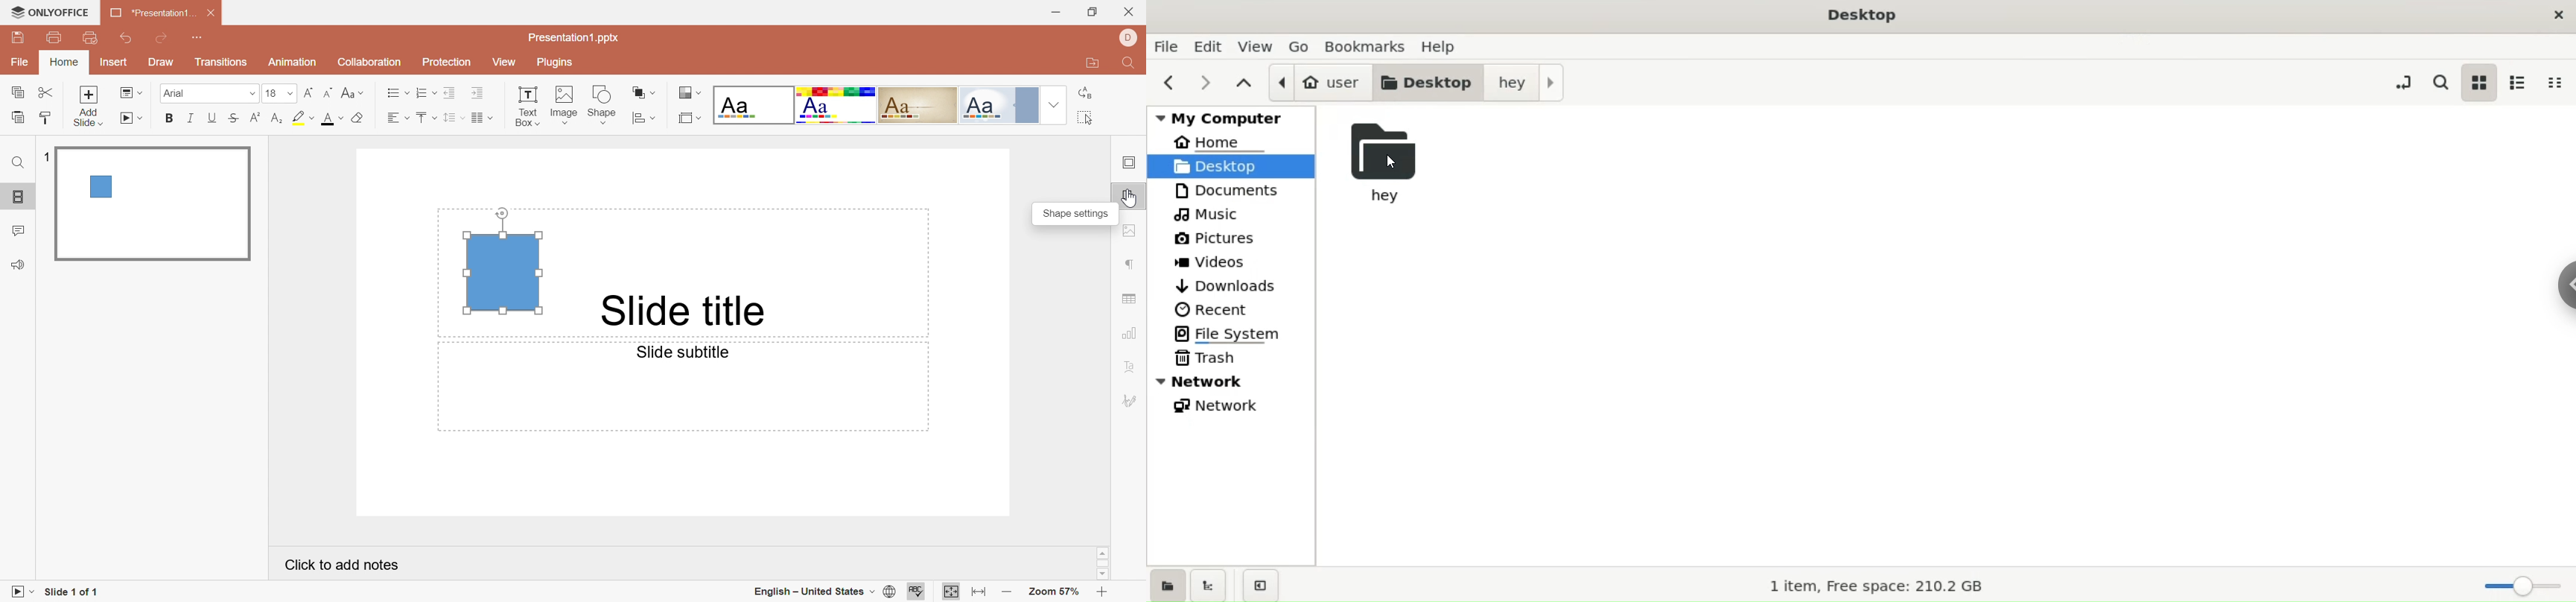 The width and height of the screenshot is (2576, 616). I want to click on Bullets, so click(398, 94).